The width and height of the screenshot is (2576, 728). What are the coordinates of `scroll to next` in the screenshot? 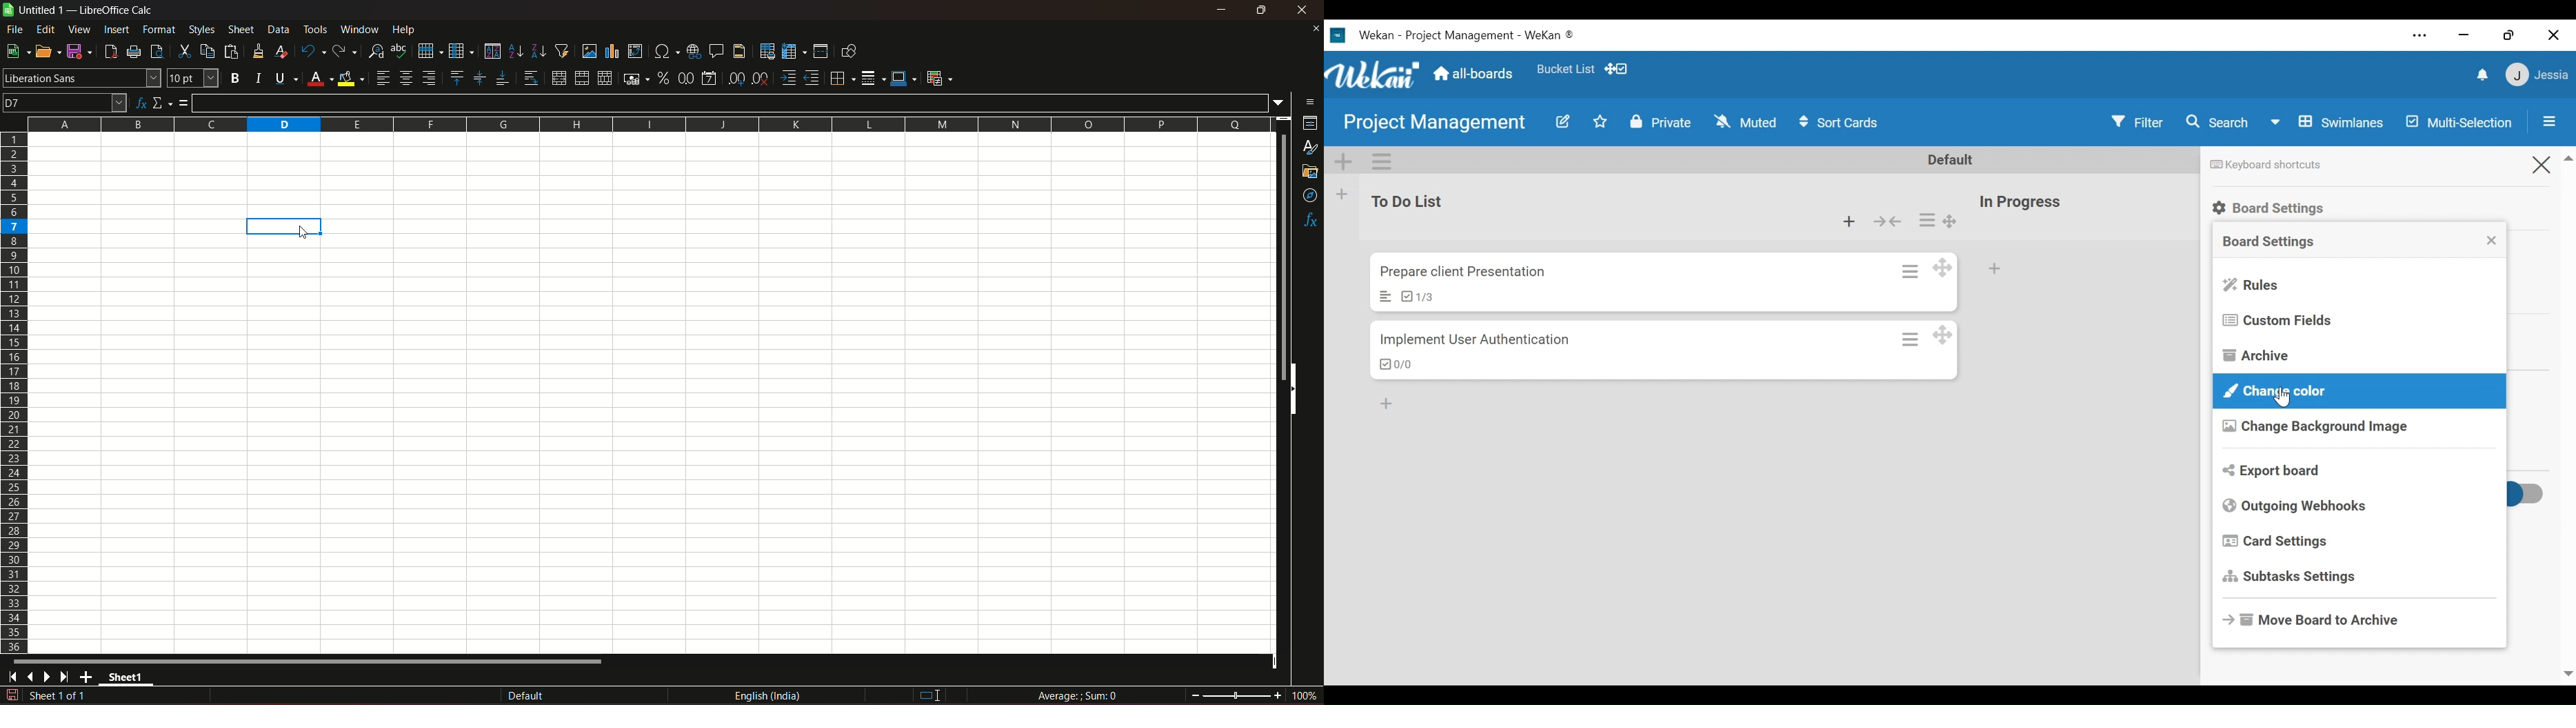 It's located at (50, 677).